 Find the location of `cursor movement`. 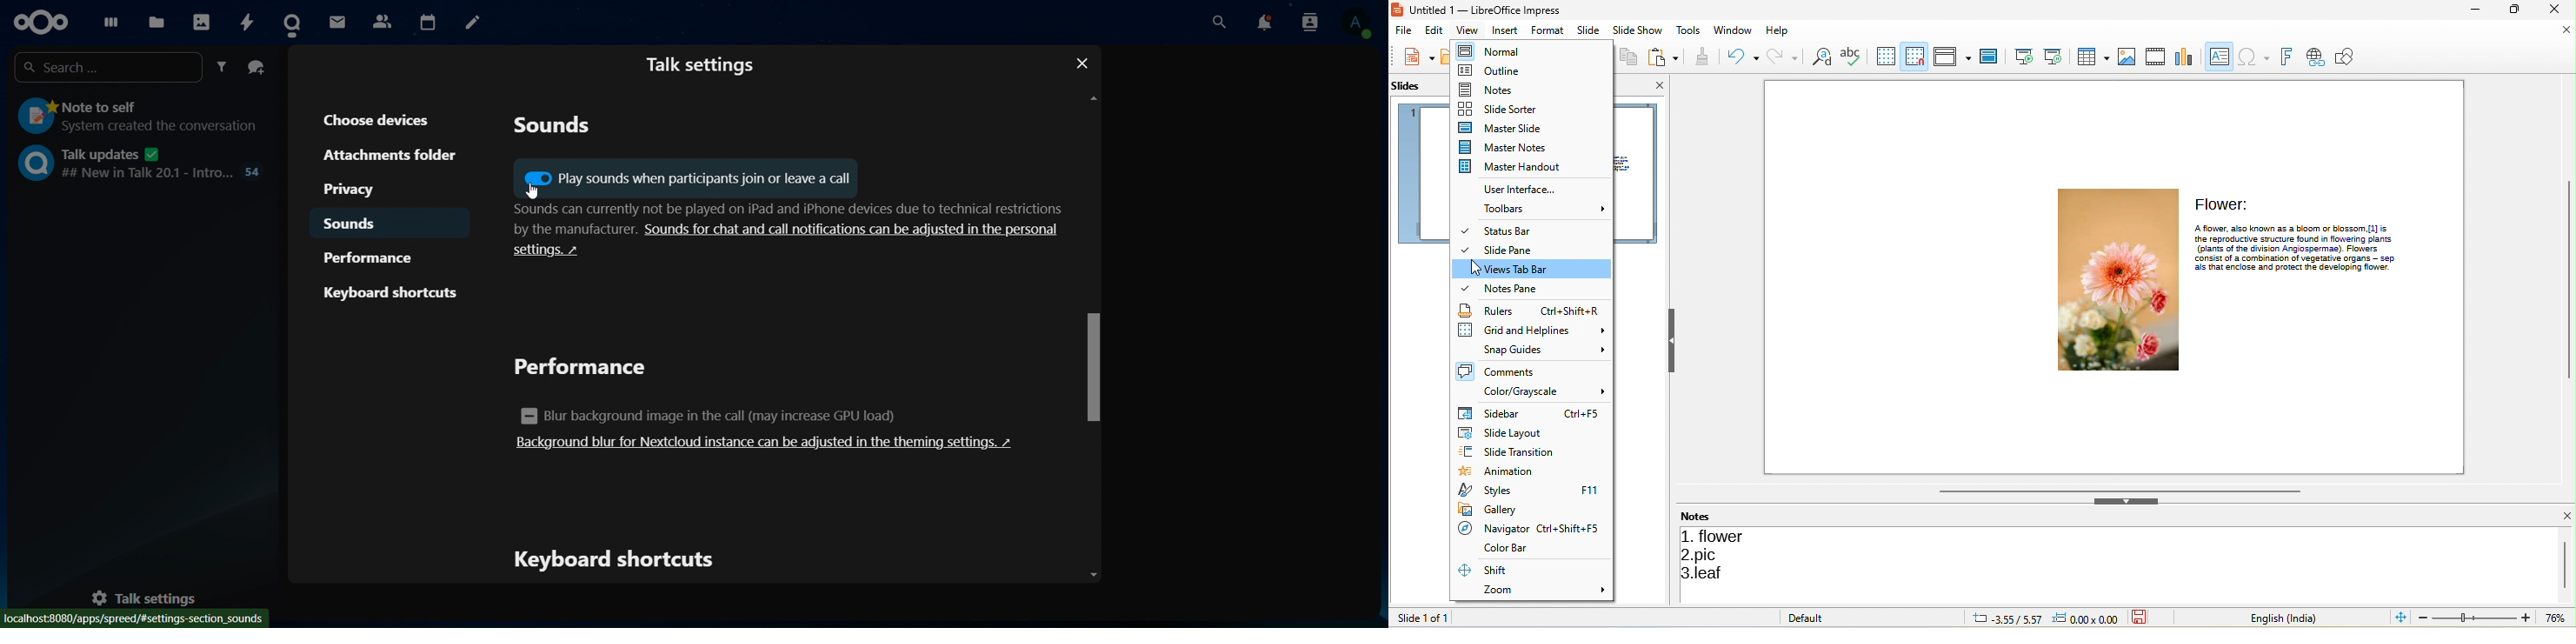

cursor movement is located at coordinates (1479, 267).